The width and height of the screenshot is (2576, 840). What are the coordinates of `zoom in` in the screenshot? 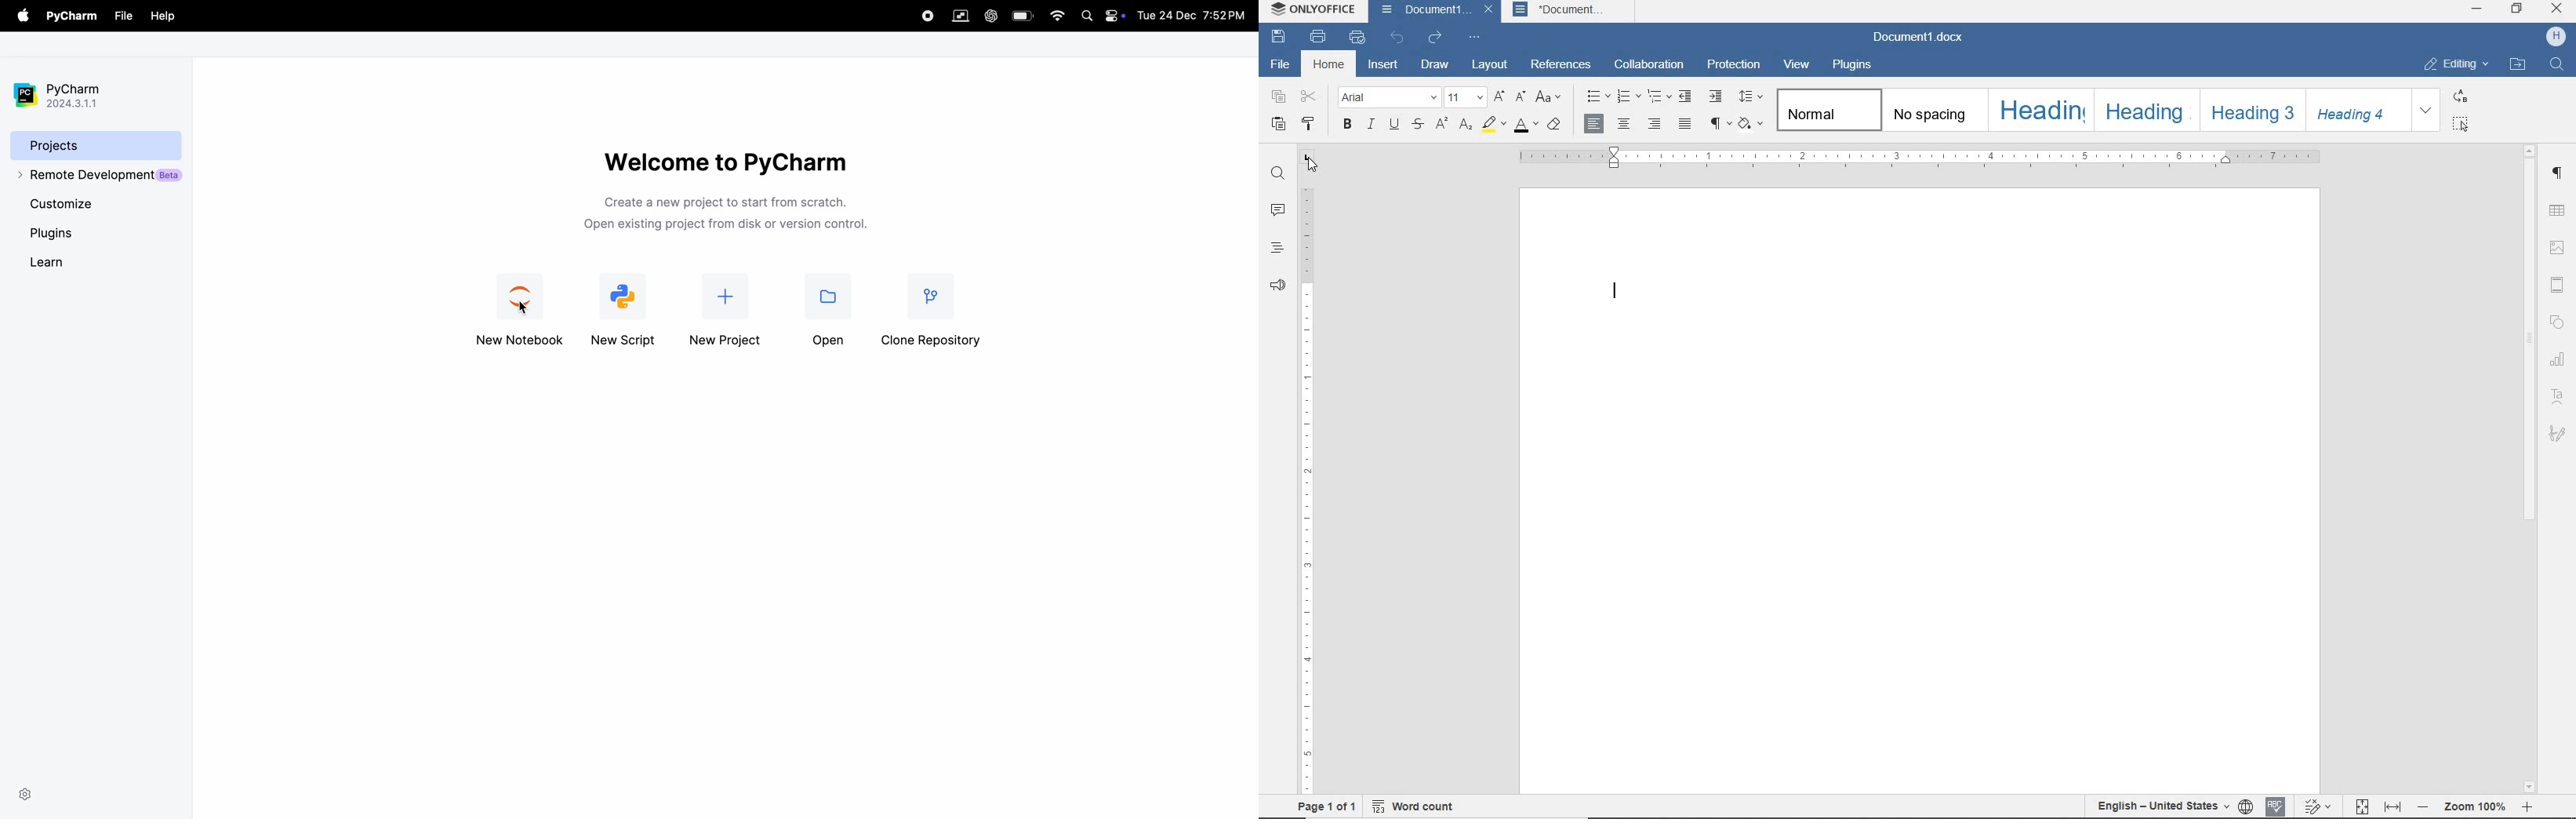 It's located at (2530, 808).